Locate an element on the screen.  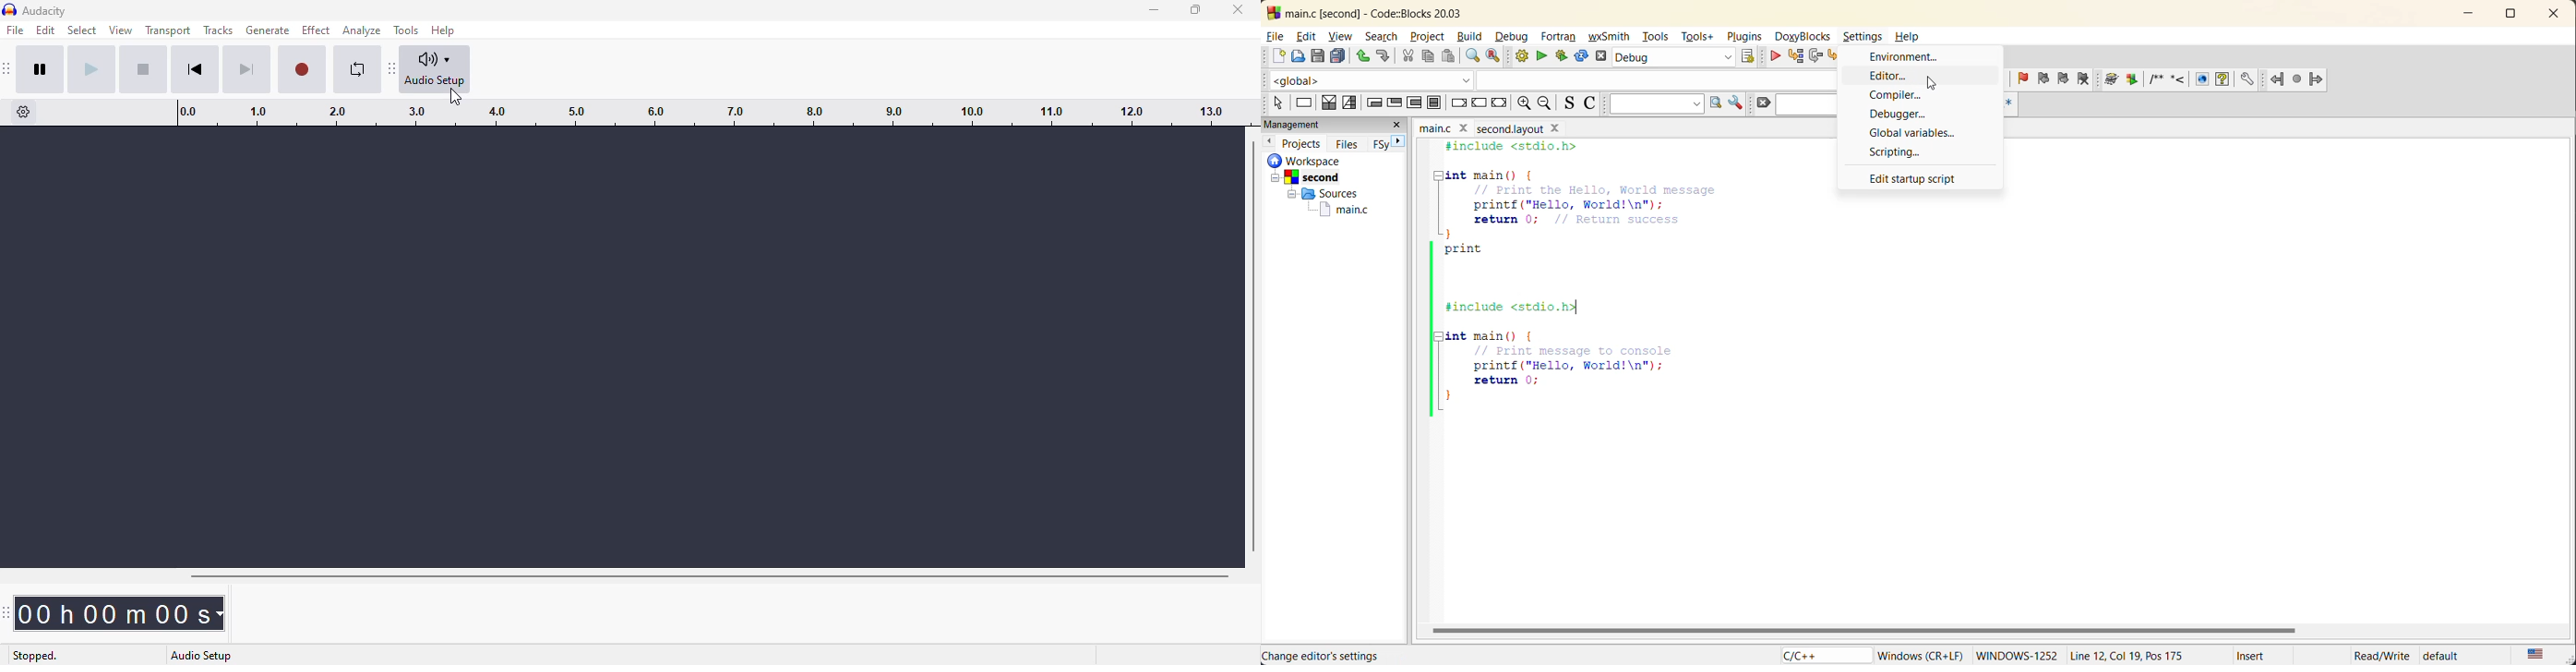
tools is located at coordinates (406, 30).